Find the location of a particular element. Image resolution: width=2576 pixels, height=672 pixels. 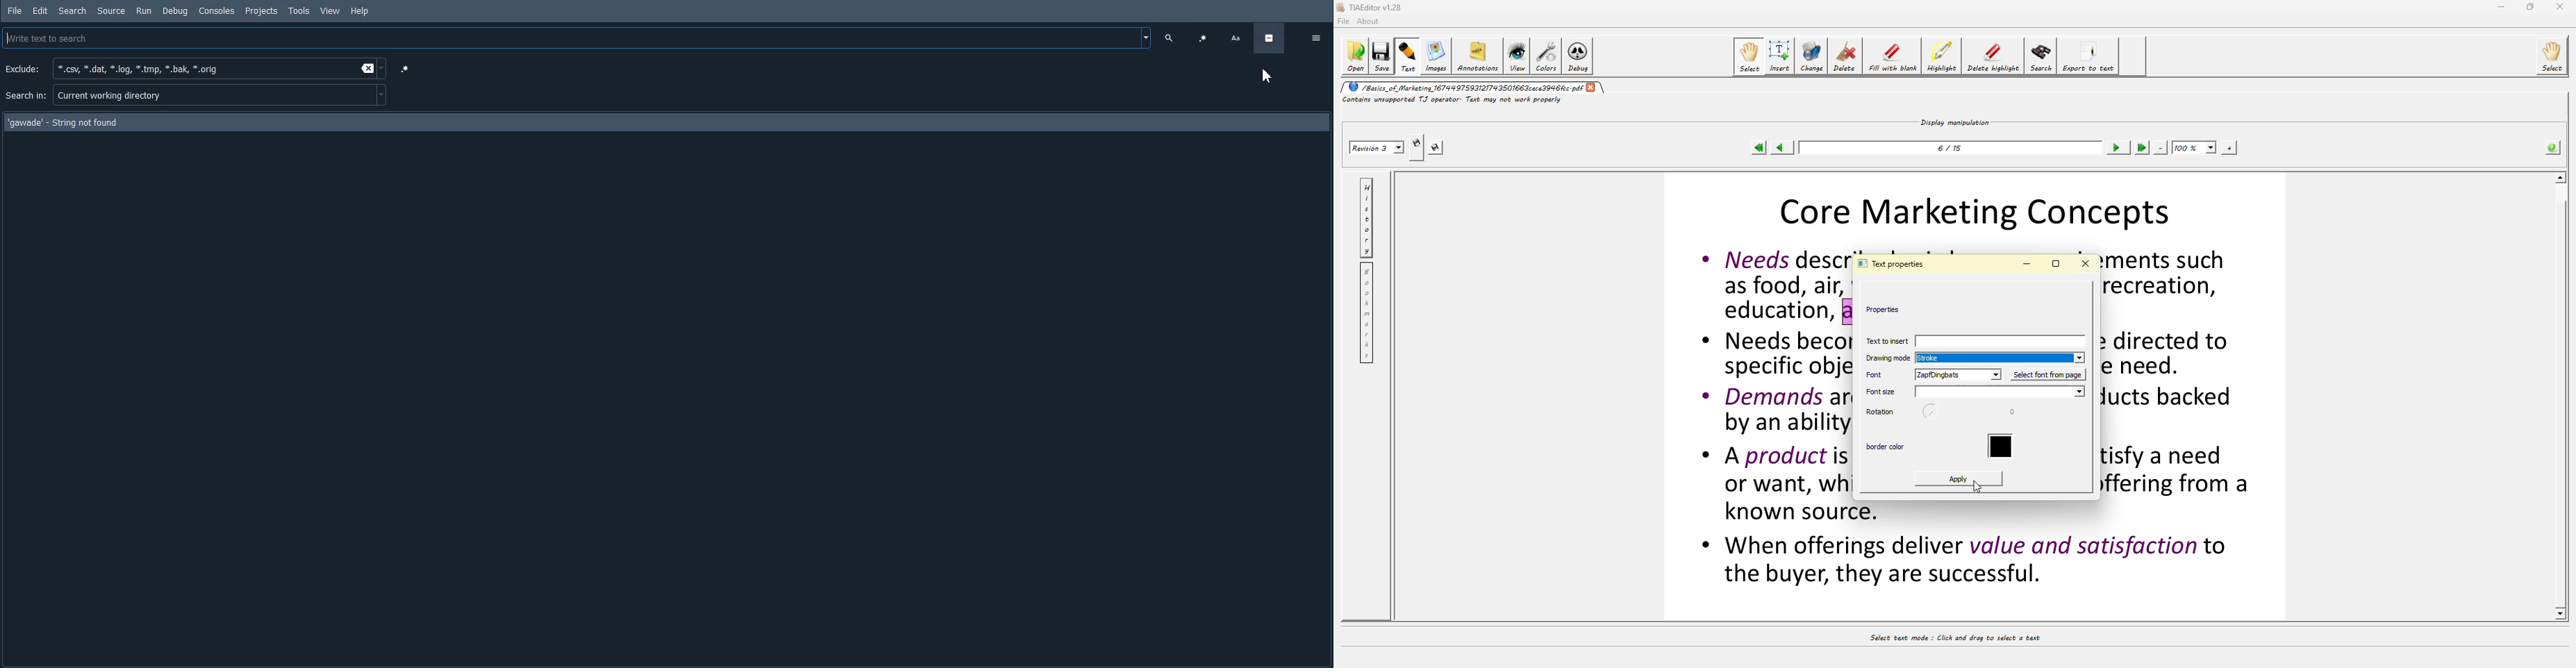

Use regular expression is located at coordinates (1203, 38).